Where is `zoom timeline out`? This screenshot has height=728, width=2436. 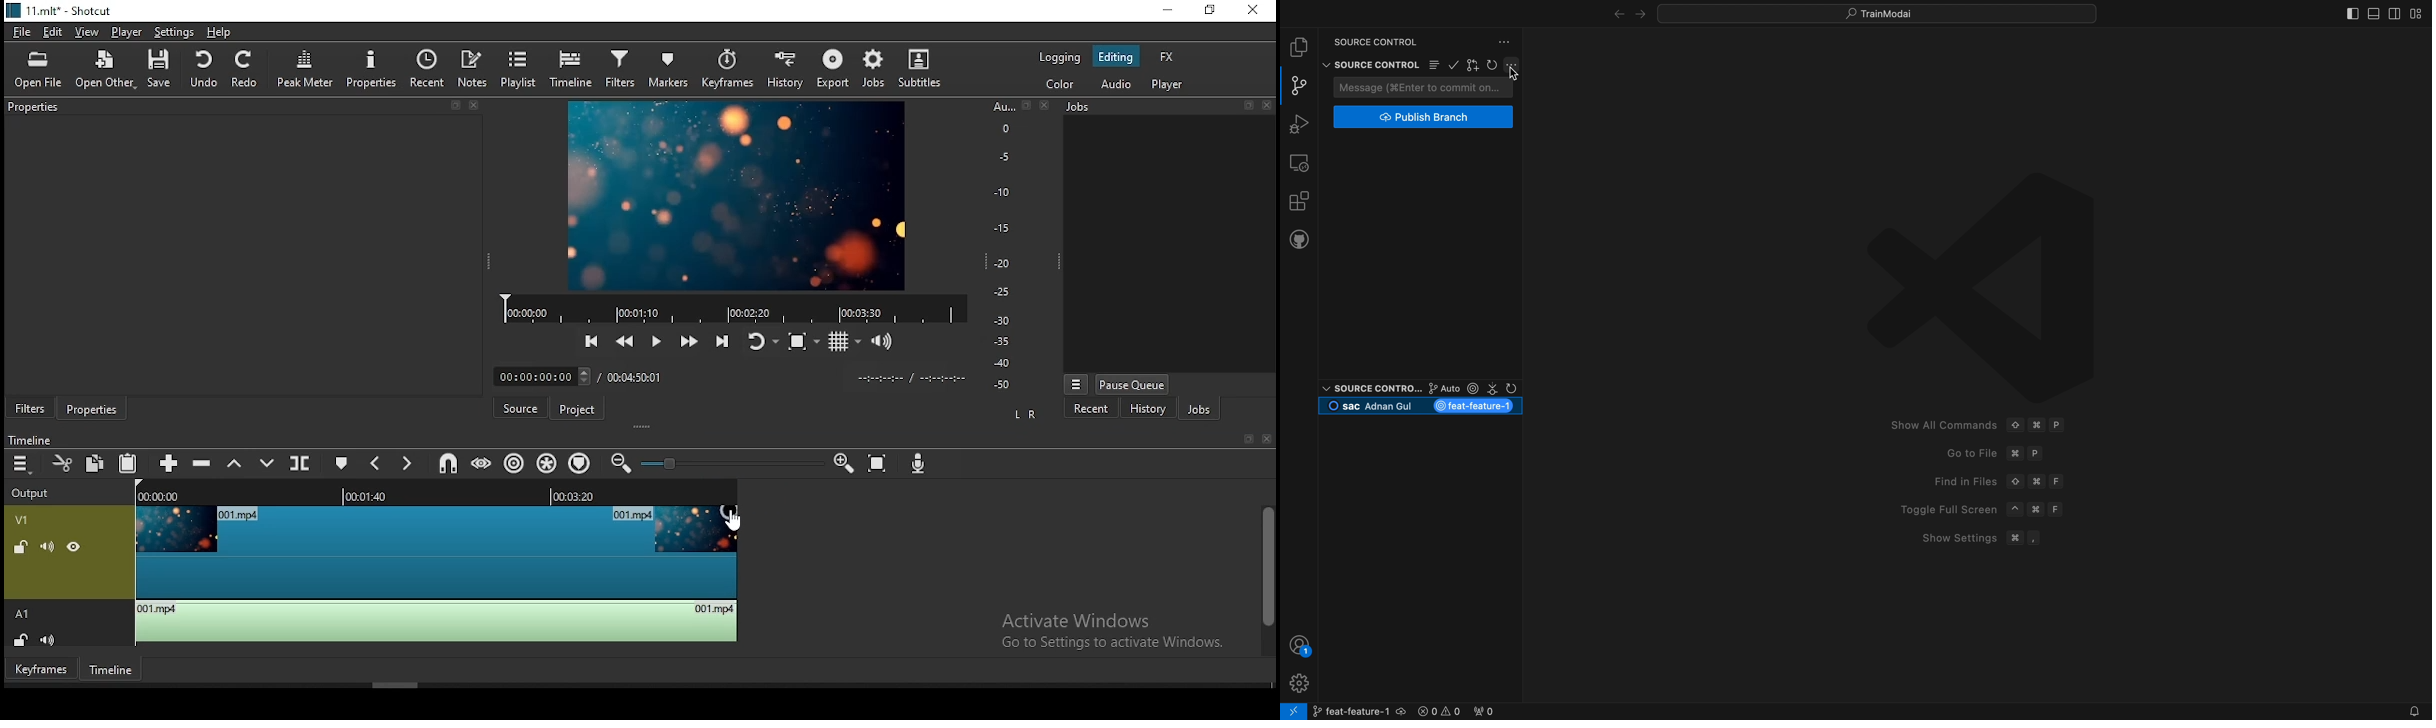 zoom timeline out is located at coordinates (622, 463).